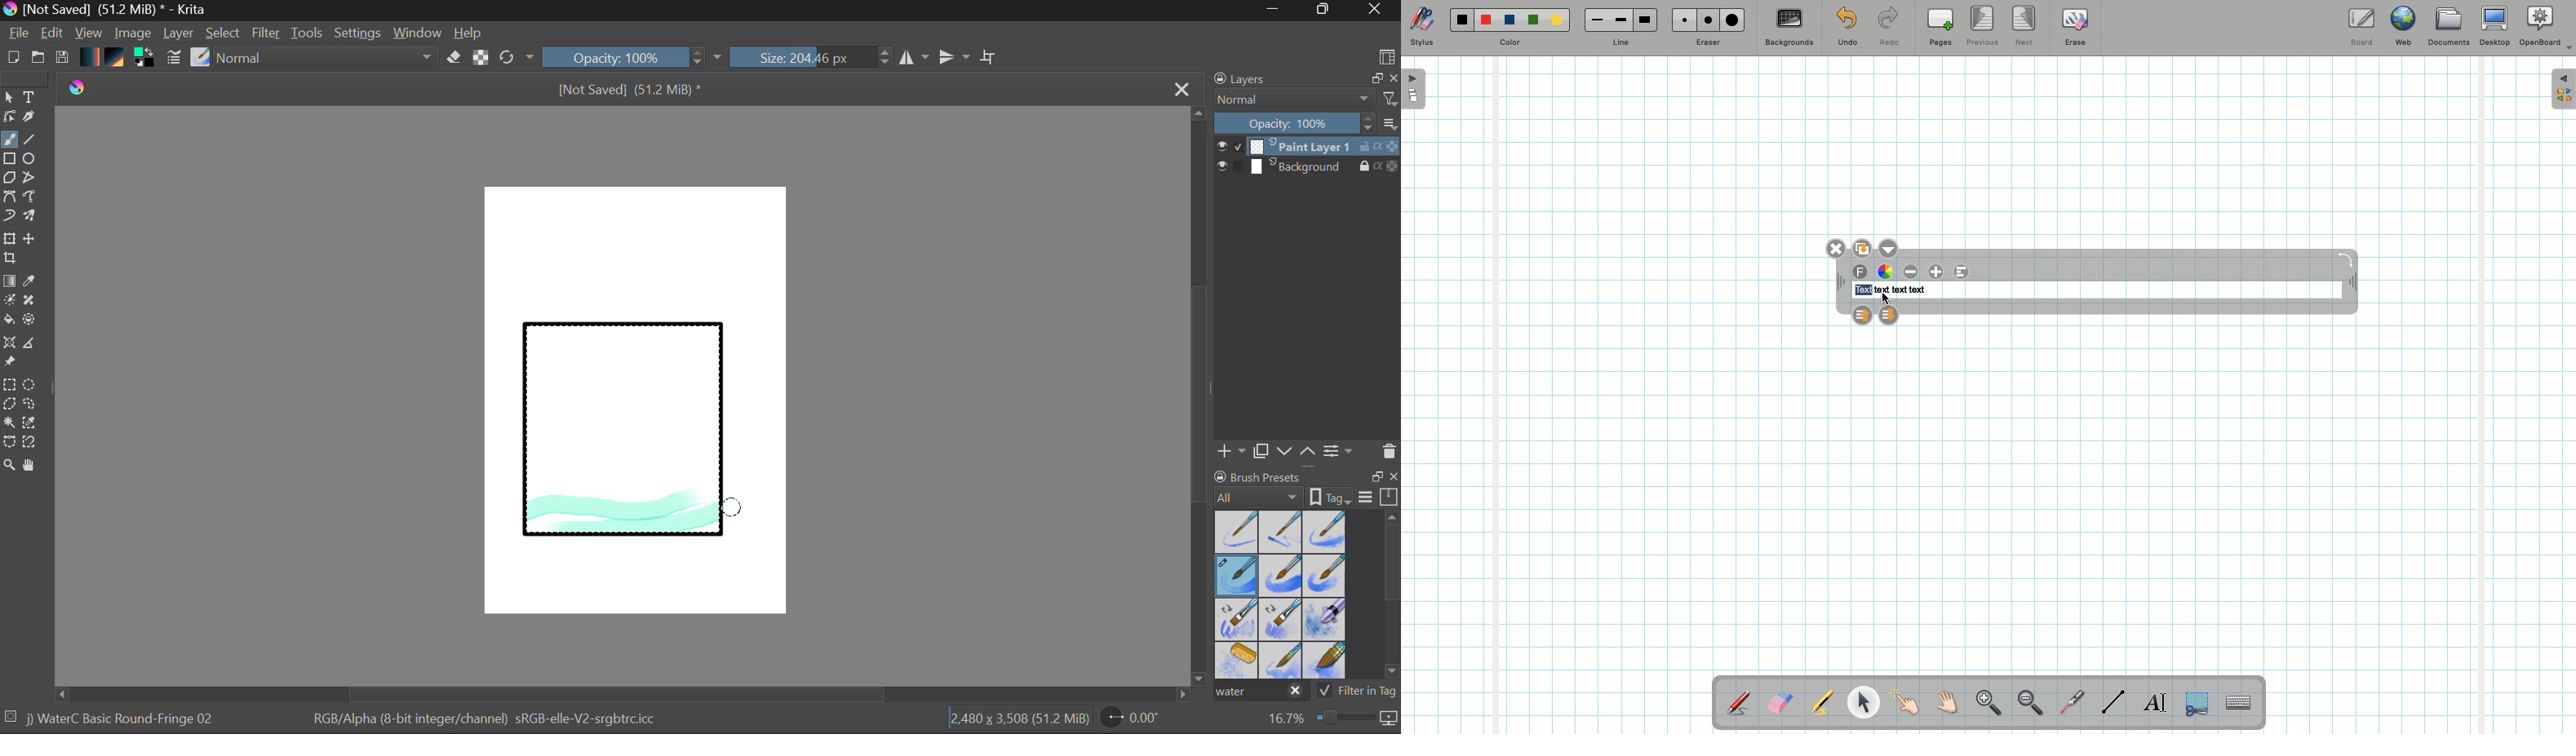 The image size is (2576, 756). What do you see at coordinates (78, 89) in the screenshot?
I see `logo` at bounding box center [78, 89].